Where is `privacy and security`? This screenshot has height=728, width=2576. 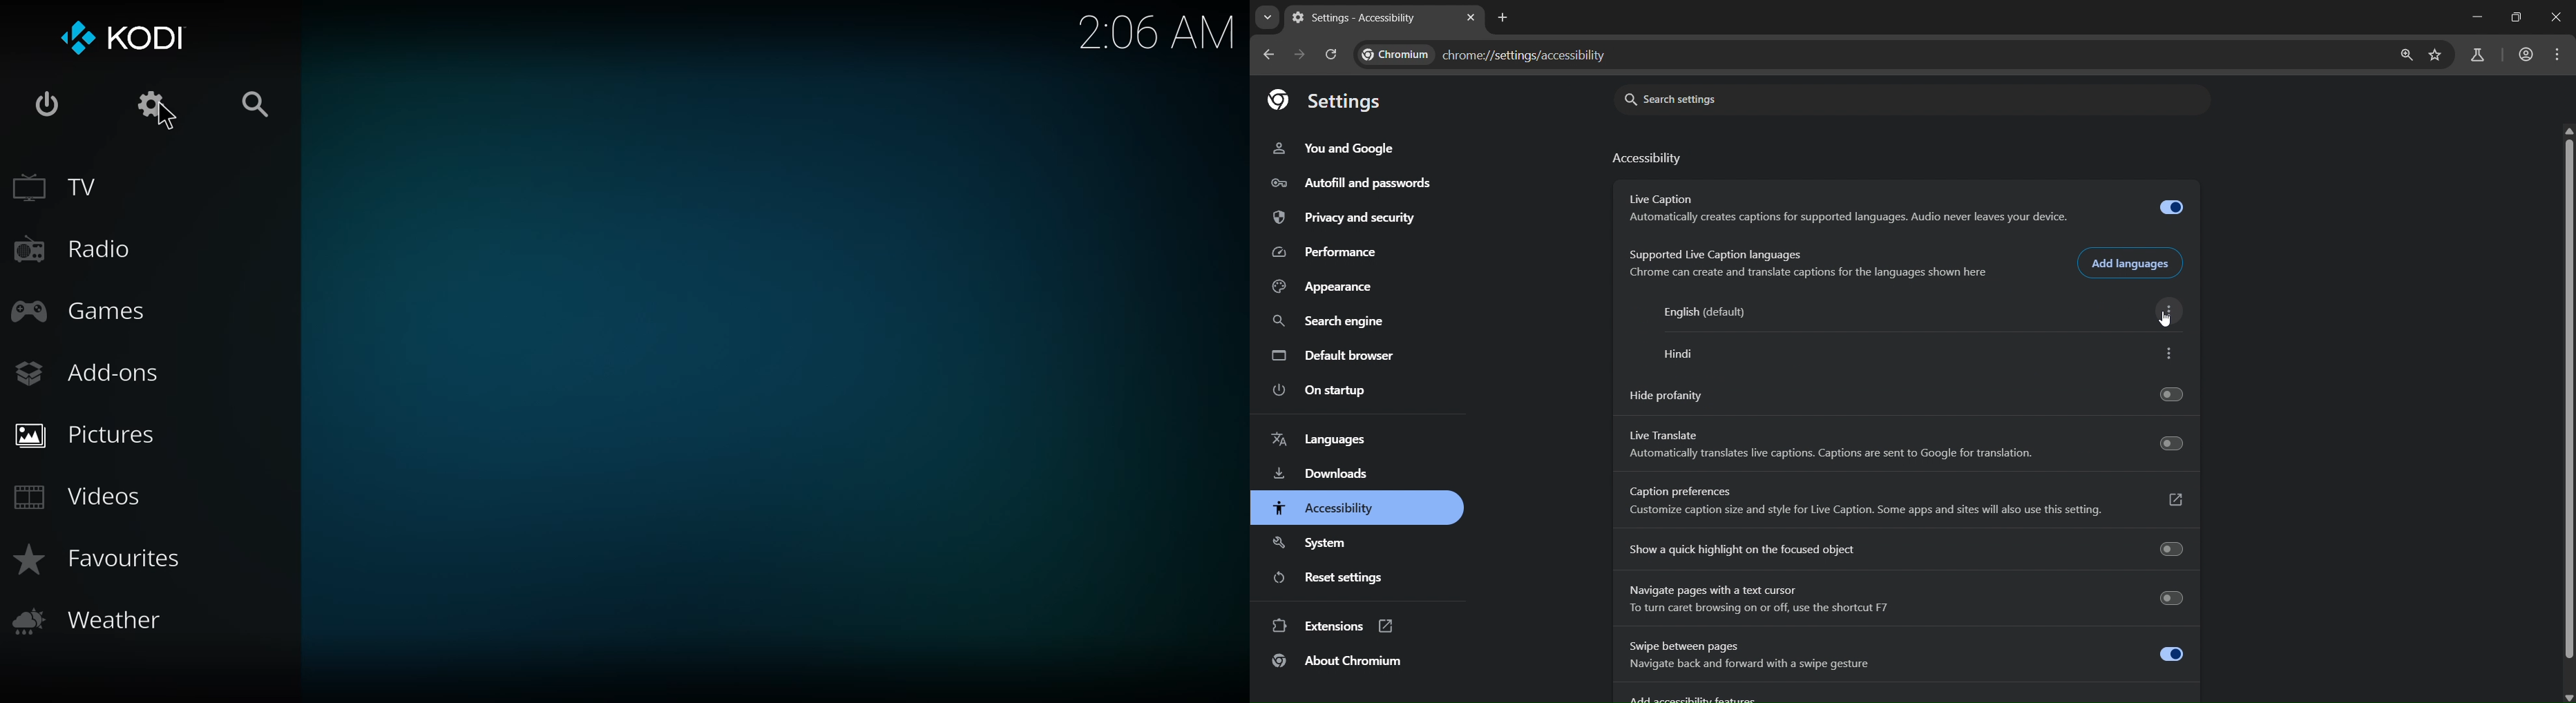 privacy and security is located at coordinates (1346, 218).